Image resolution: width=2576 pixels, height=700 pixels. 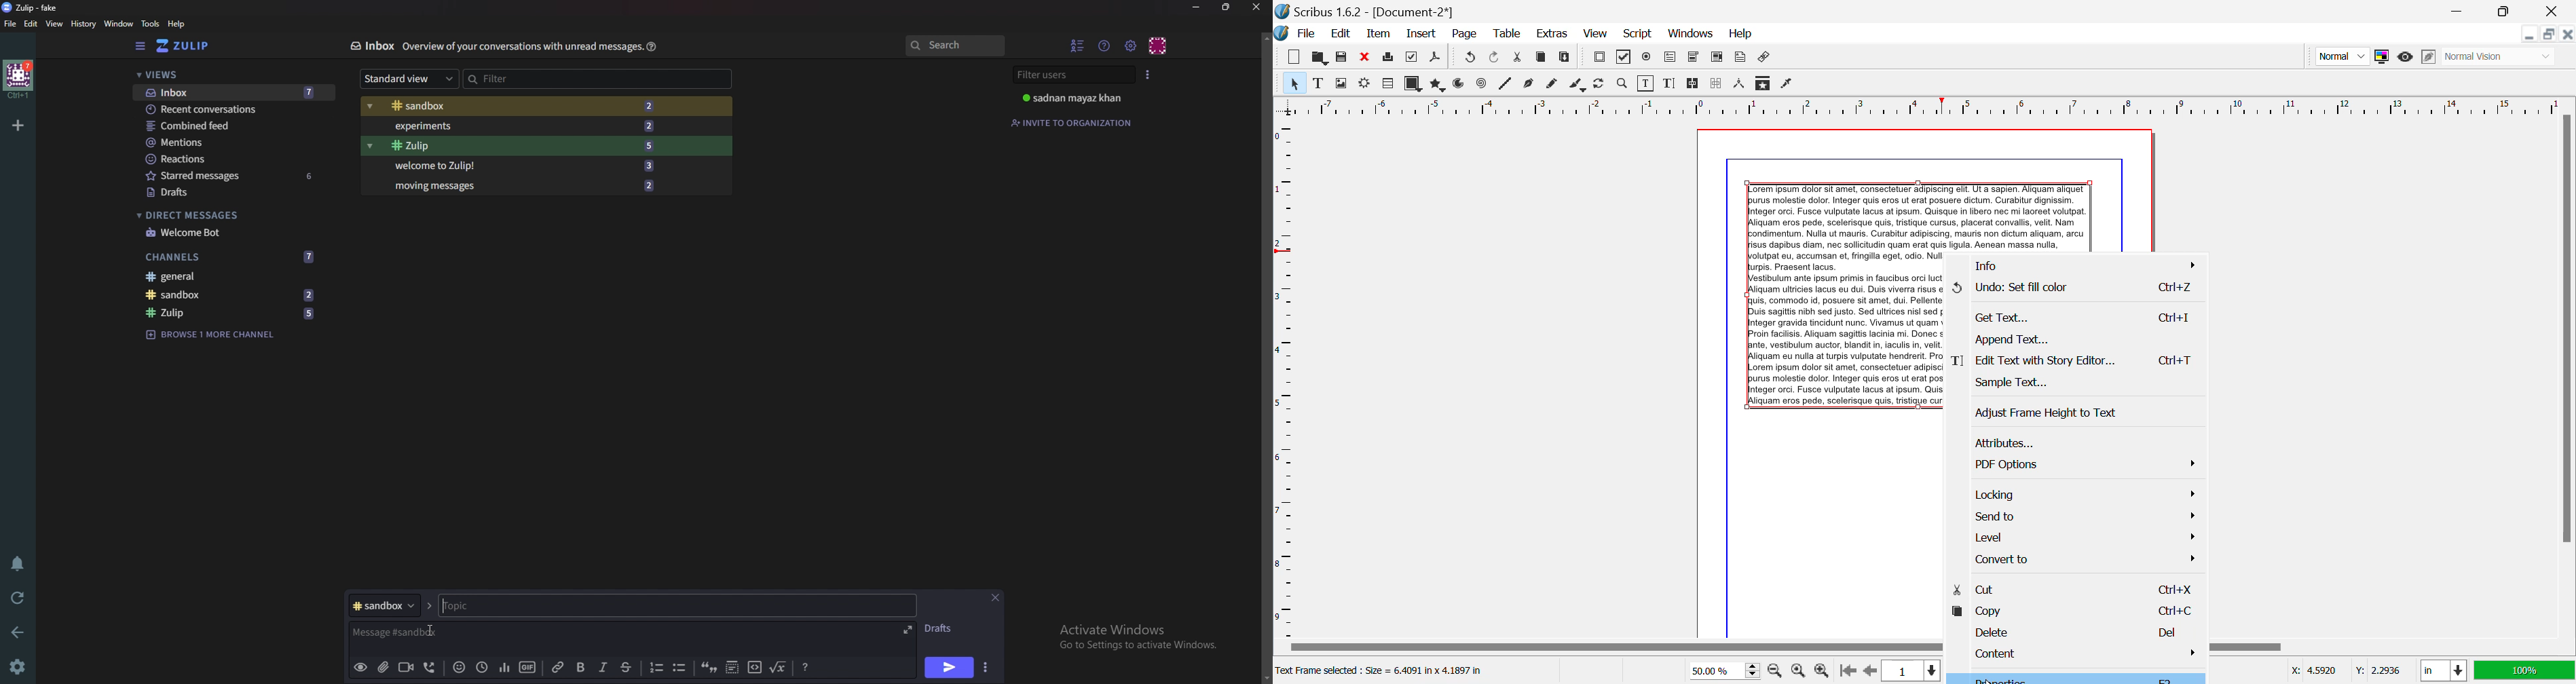 I want to click on Calligraphic Line, so click(x=1578, y=86).